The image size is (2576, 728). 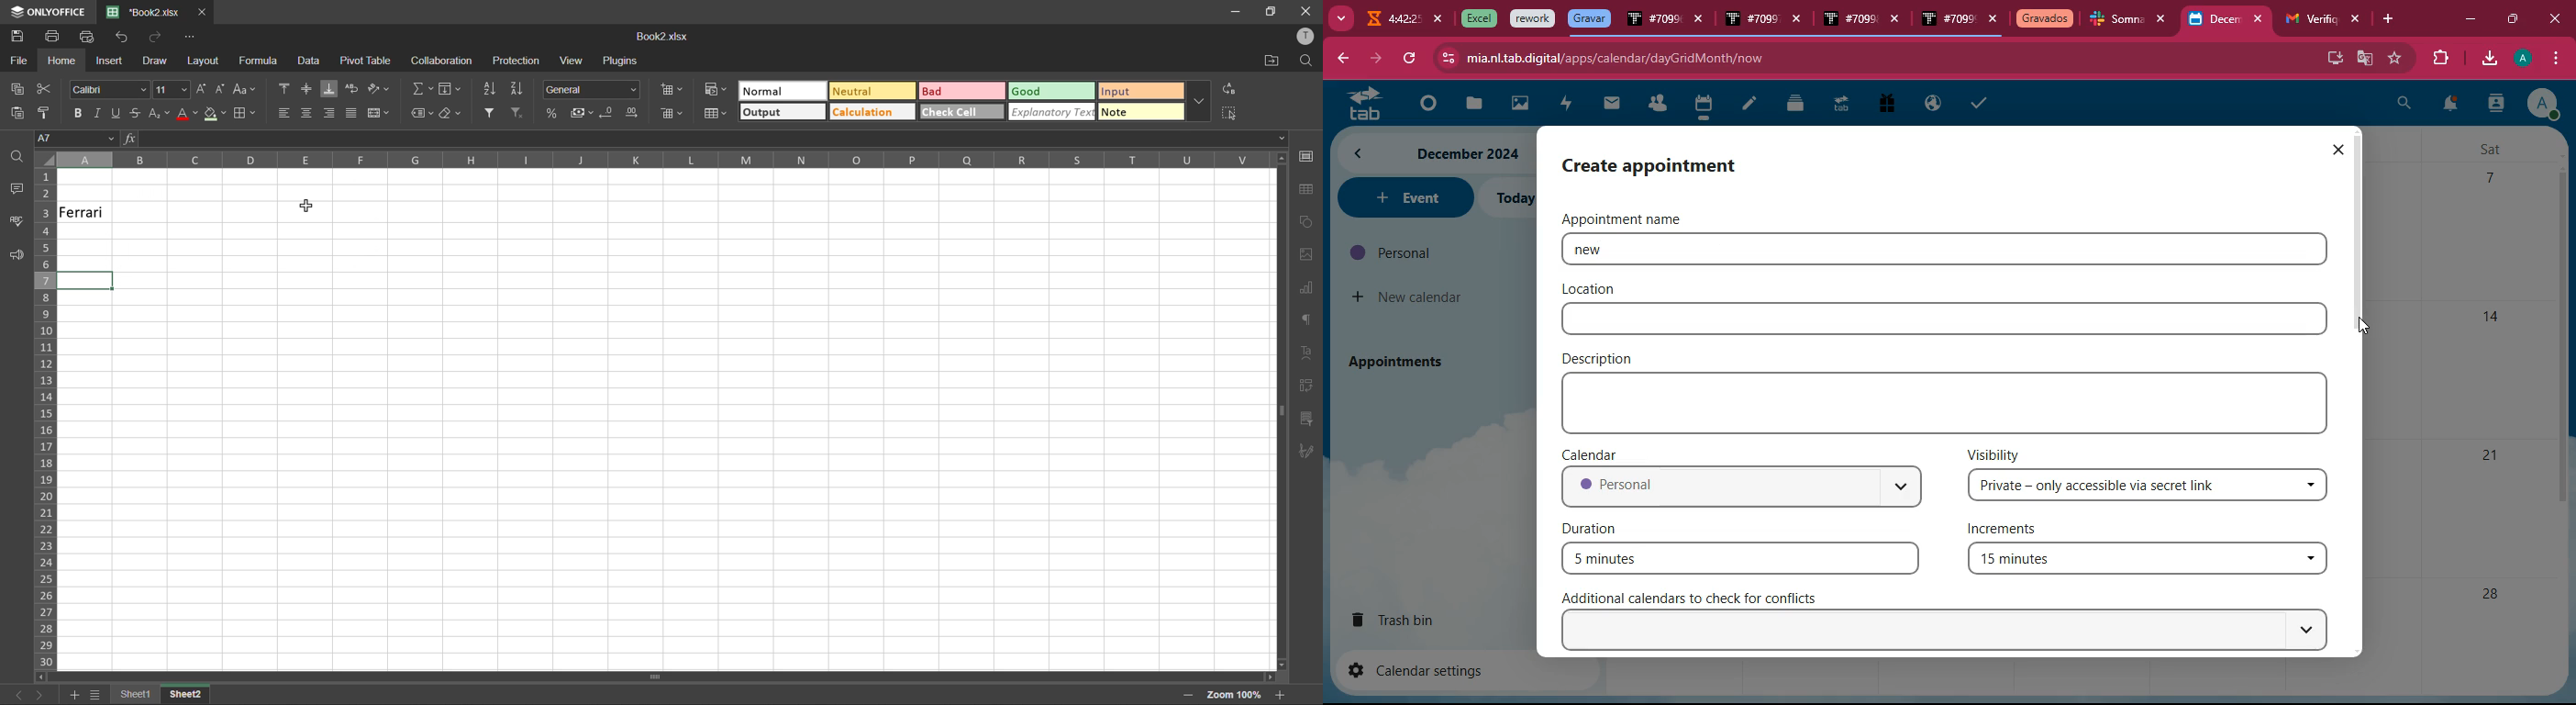 I want to click on justified, so click(x=354, y=114).